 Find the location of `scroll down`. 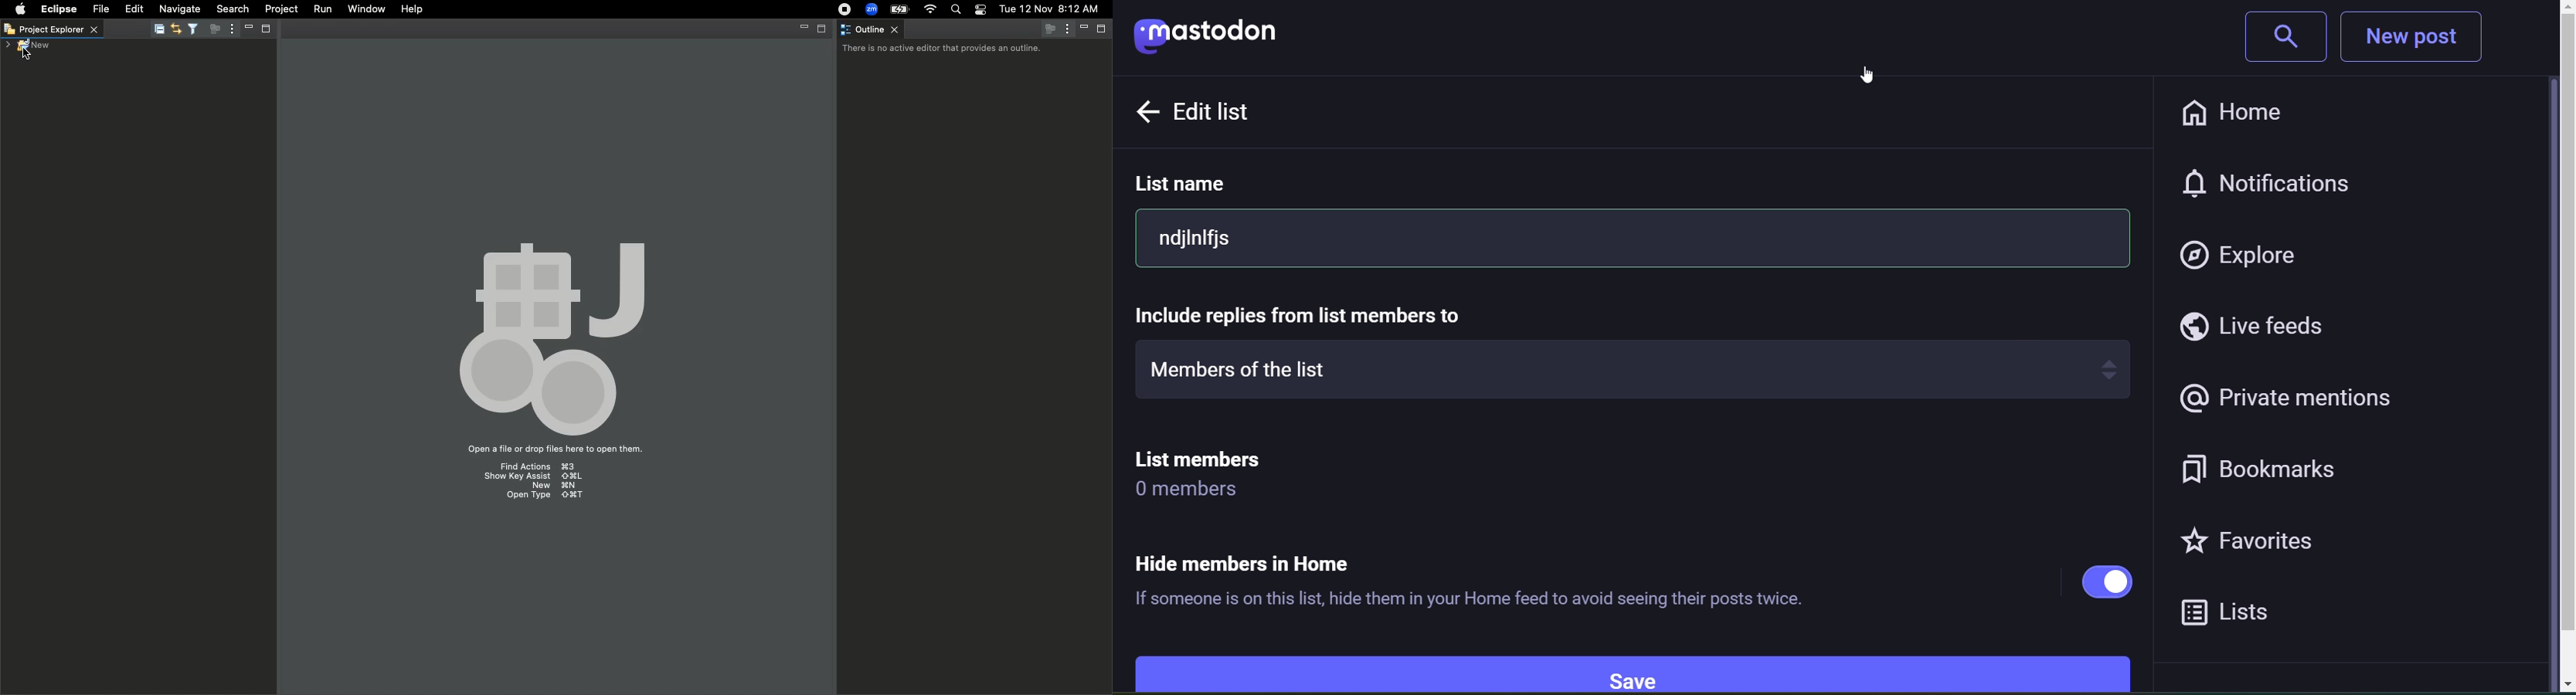

scroll down is located at coordinates (2551, 684).